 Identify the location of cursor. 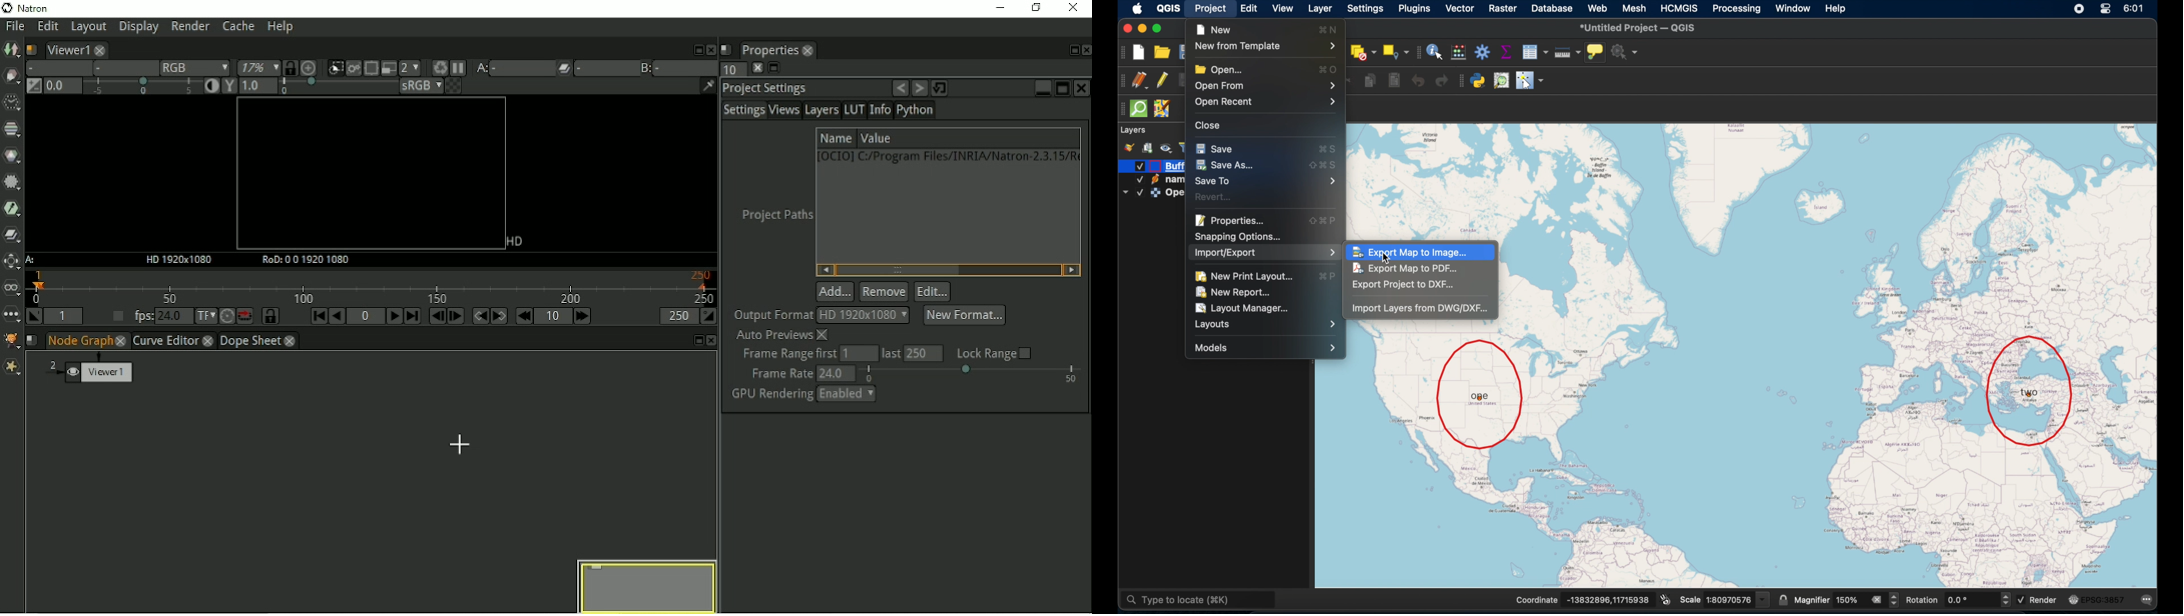
(1390, 260).